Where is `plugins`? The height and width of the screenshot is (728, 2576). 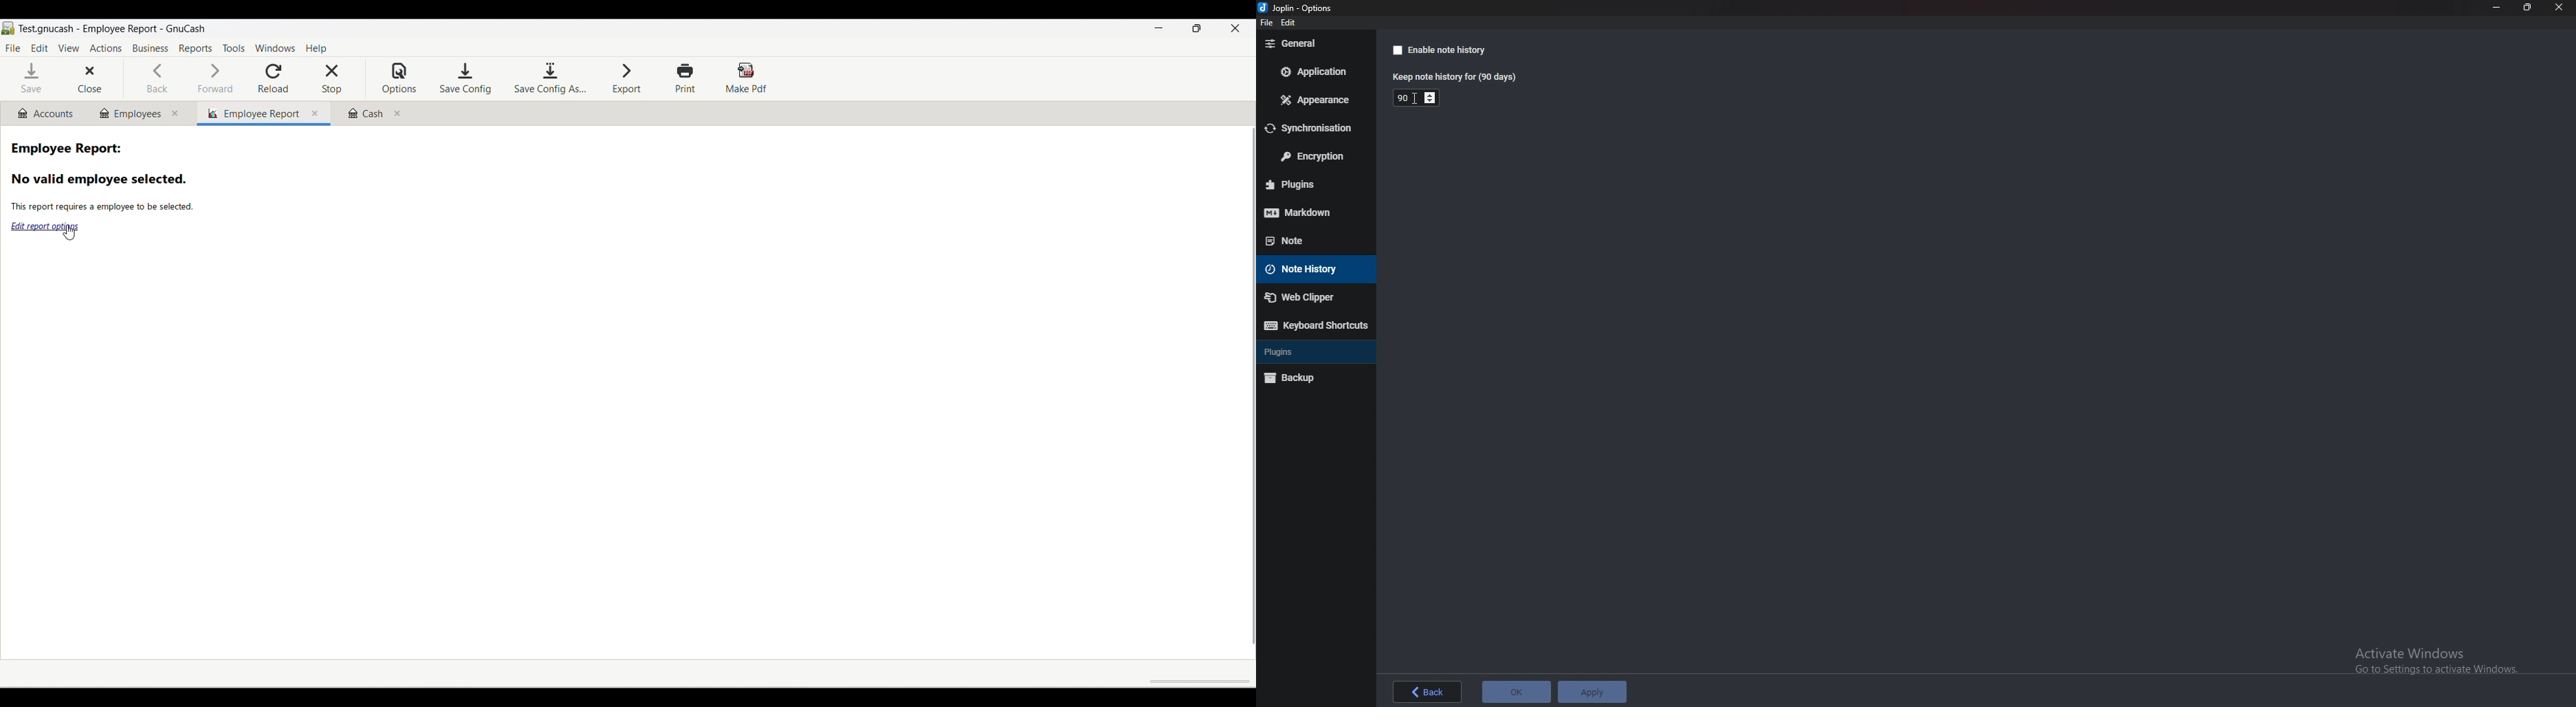 plugins is located at coordinates (1312, 184).